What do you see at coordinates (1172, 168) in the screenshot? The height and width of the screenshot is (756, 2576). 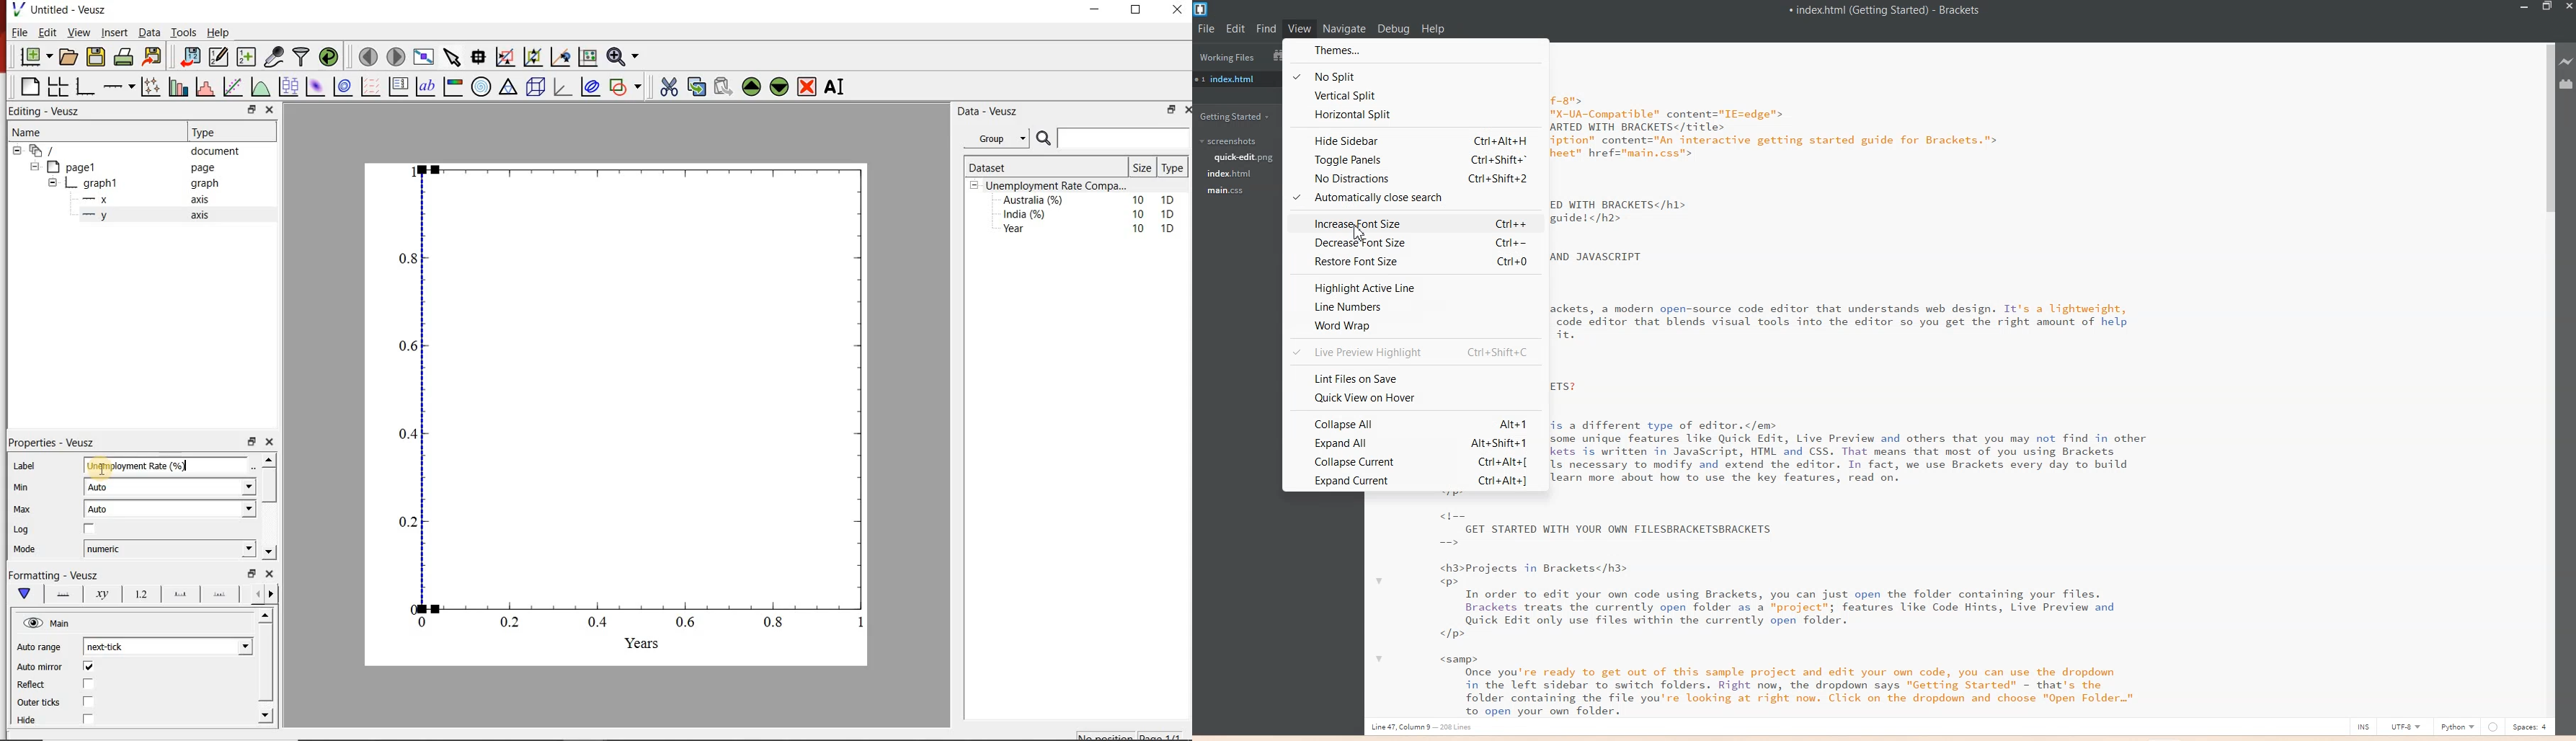 I see `Type` at bounding box center [1172, 168].